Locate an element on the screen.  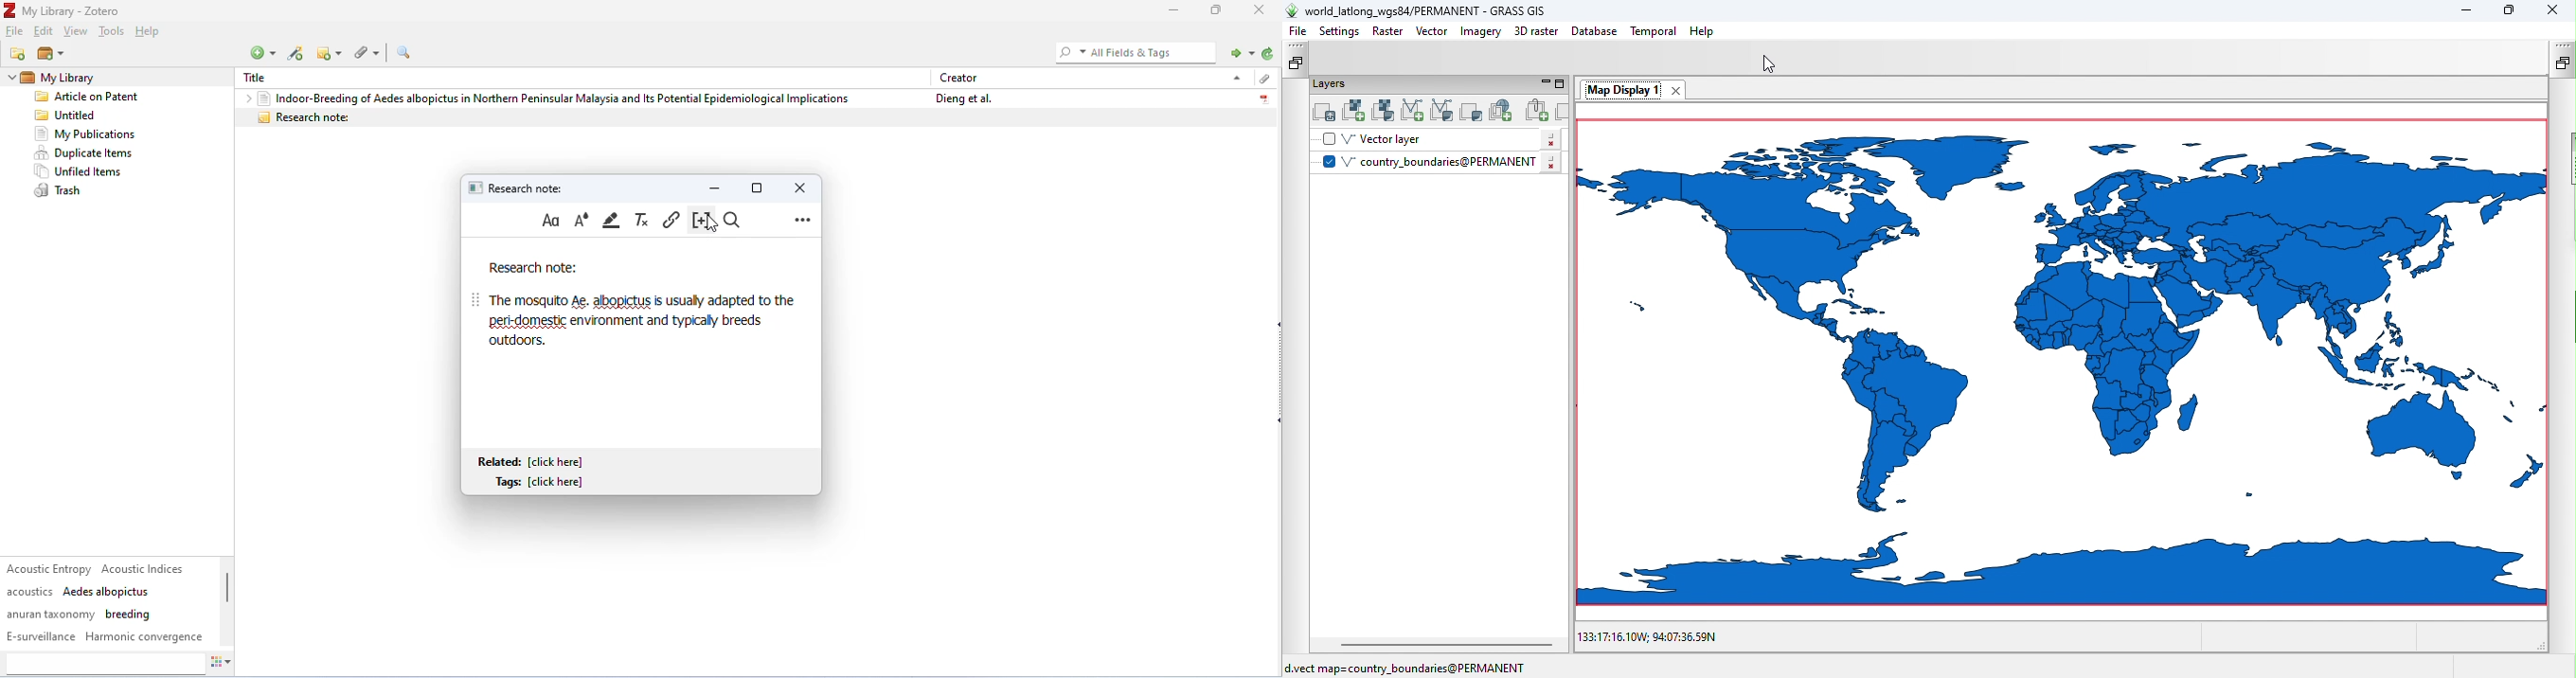
locate is located at coordinates (1240, 52).